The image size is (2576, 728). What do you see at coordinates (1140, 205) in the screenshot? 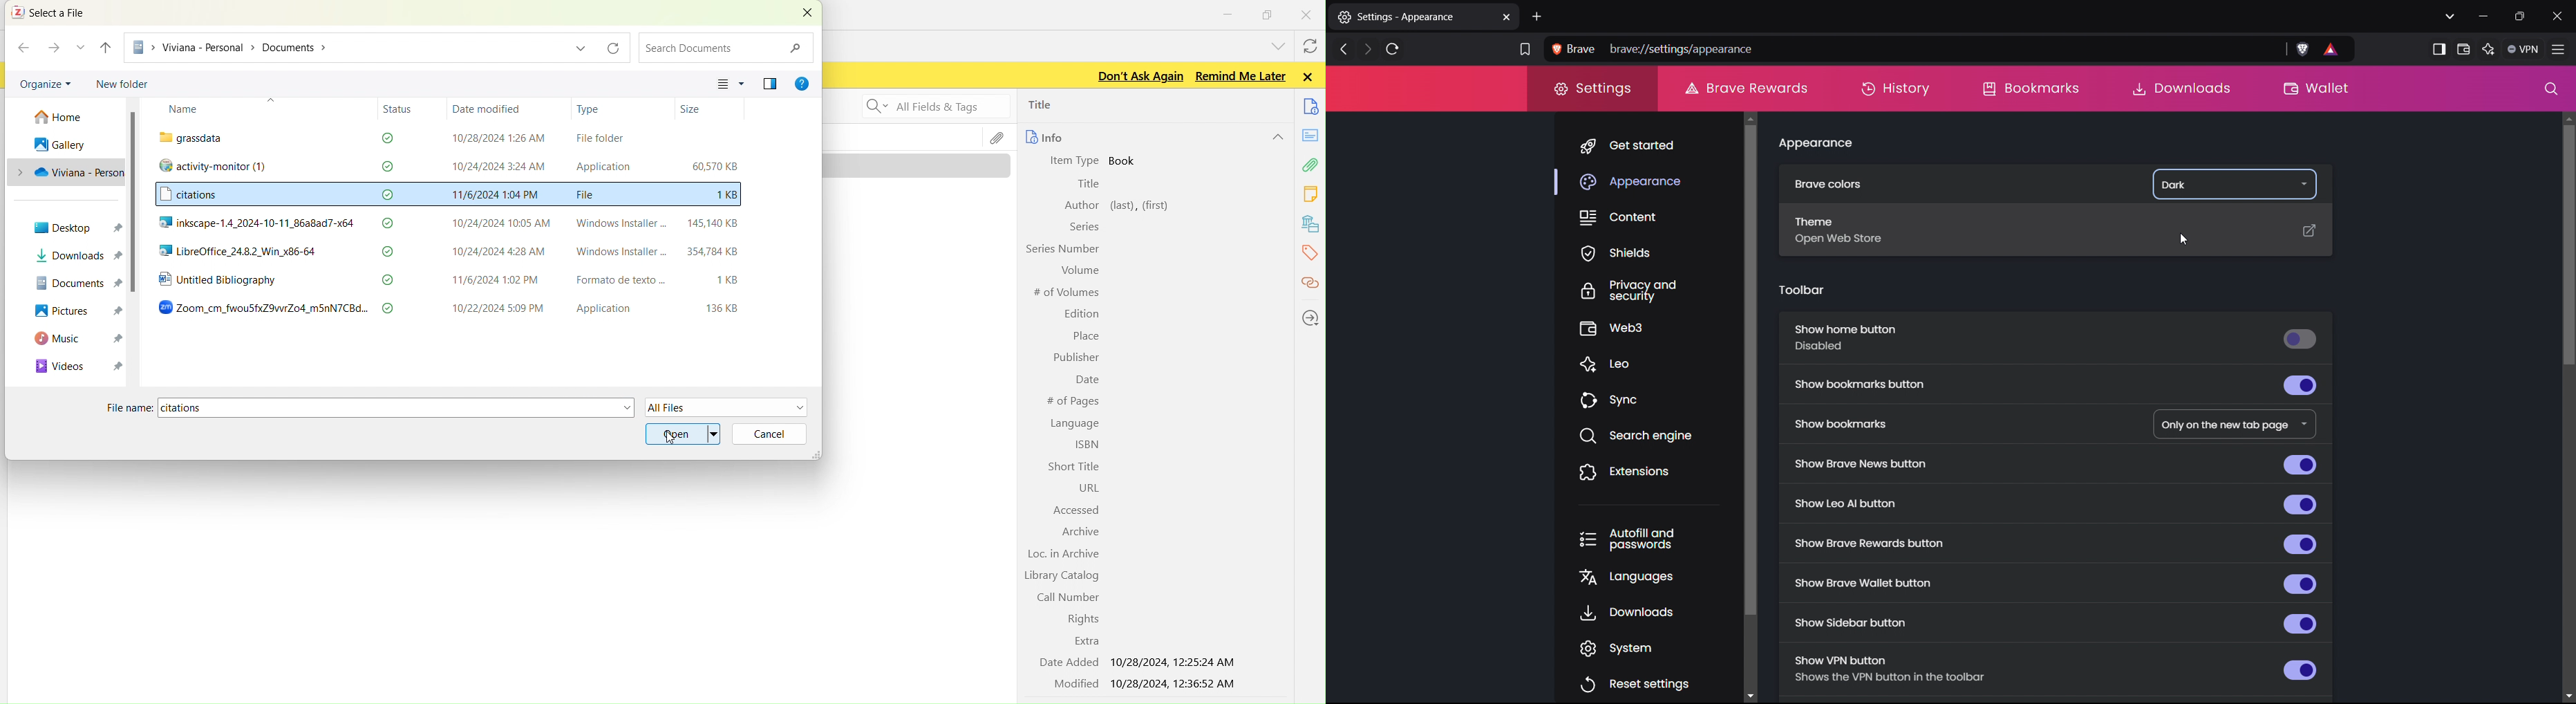
I see `left, first` at bounding box center [1140, 205].